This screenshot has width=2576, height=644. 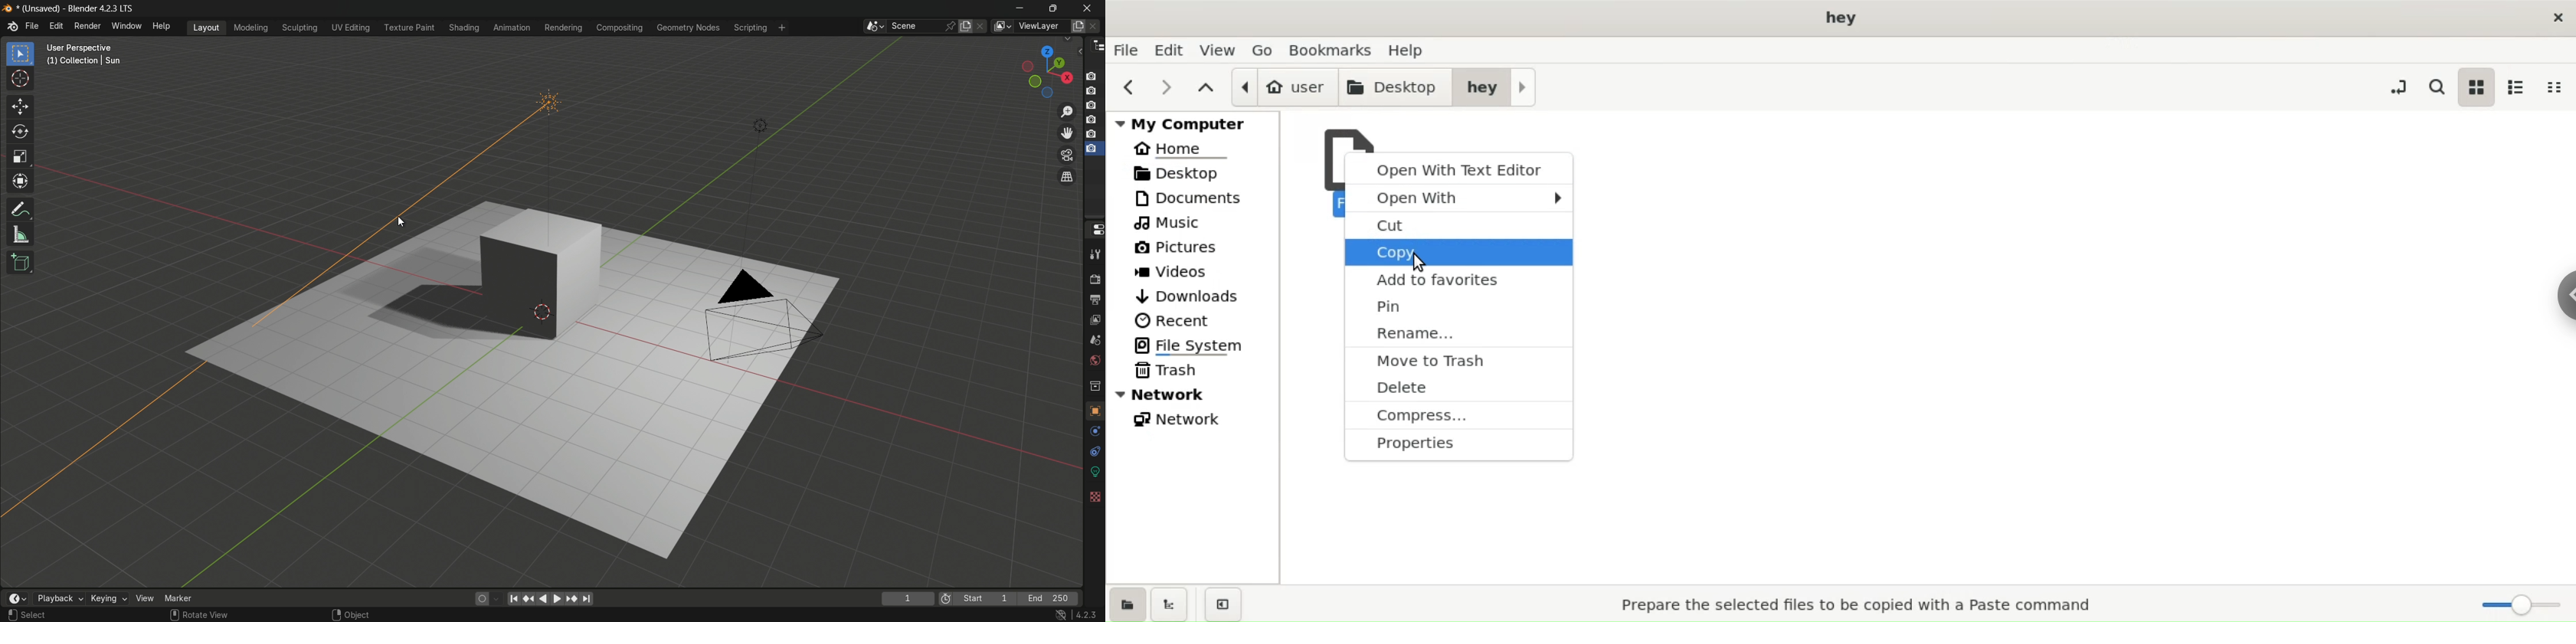 I want to click on pin, so click(x=1459, y=306).